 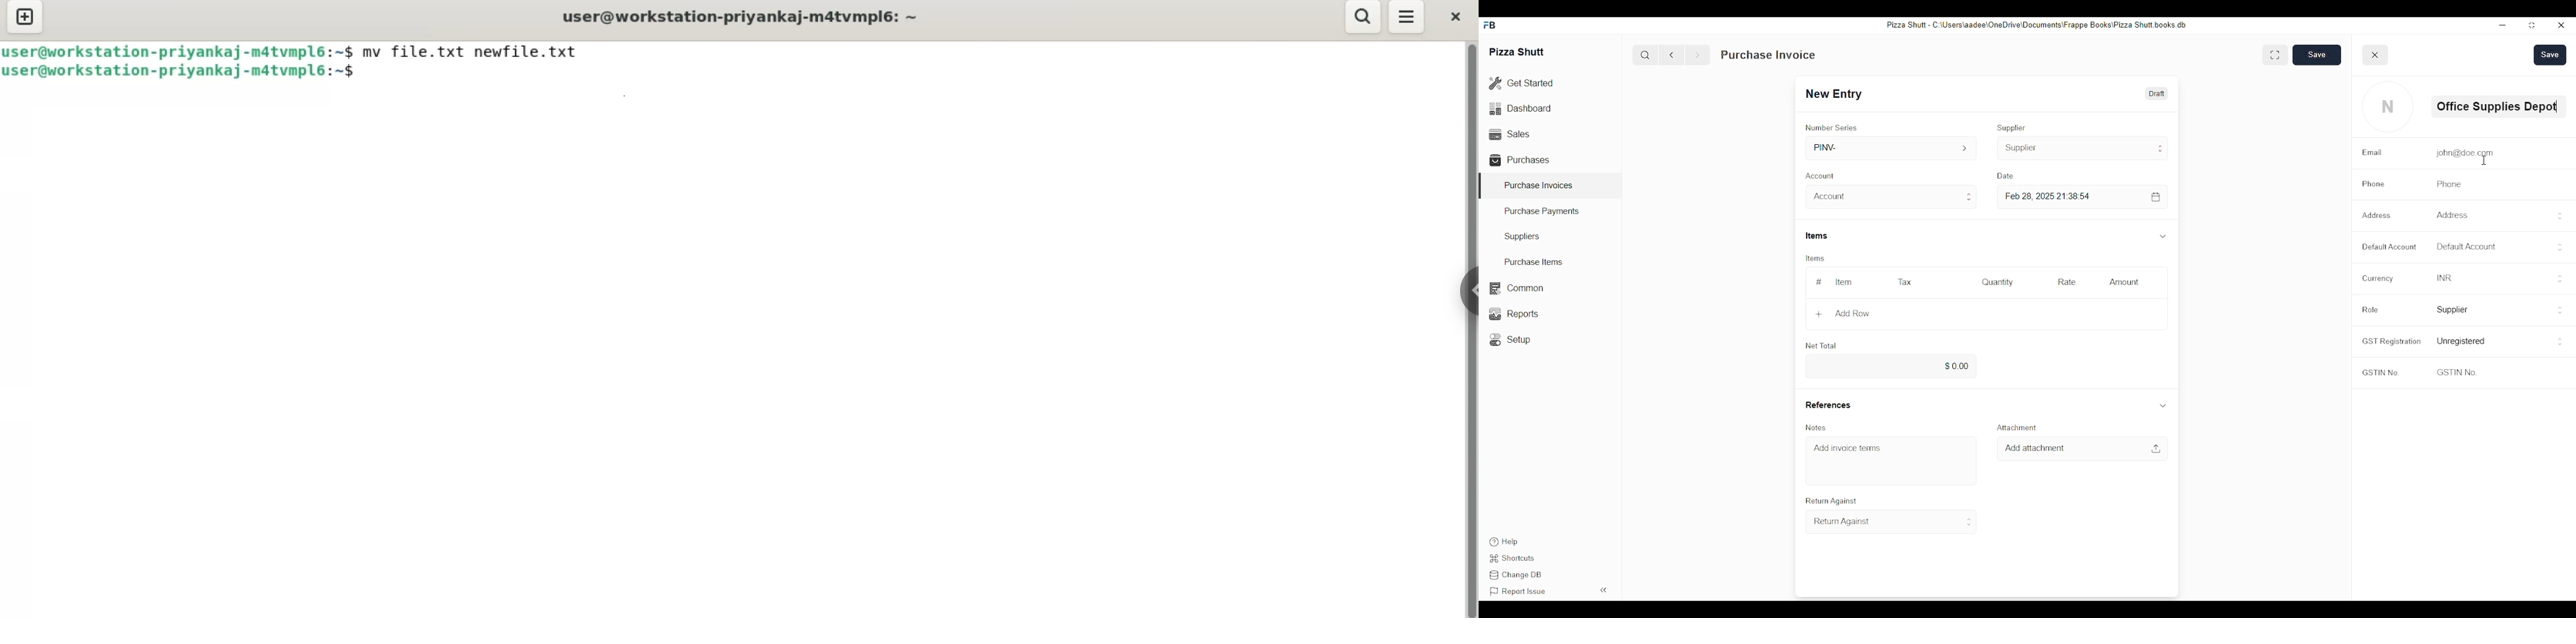 What do you see at coordinates (1518, 576) in the screenshot?
I see `Change DB` at bounding box center [1518, 576].